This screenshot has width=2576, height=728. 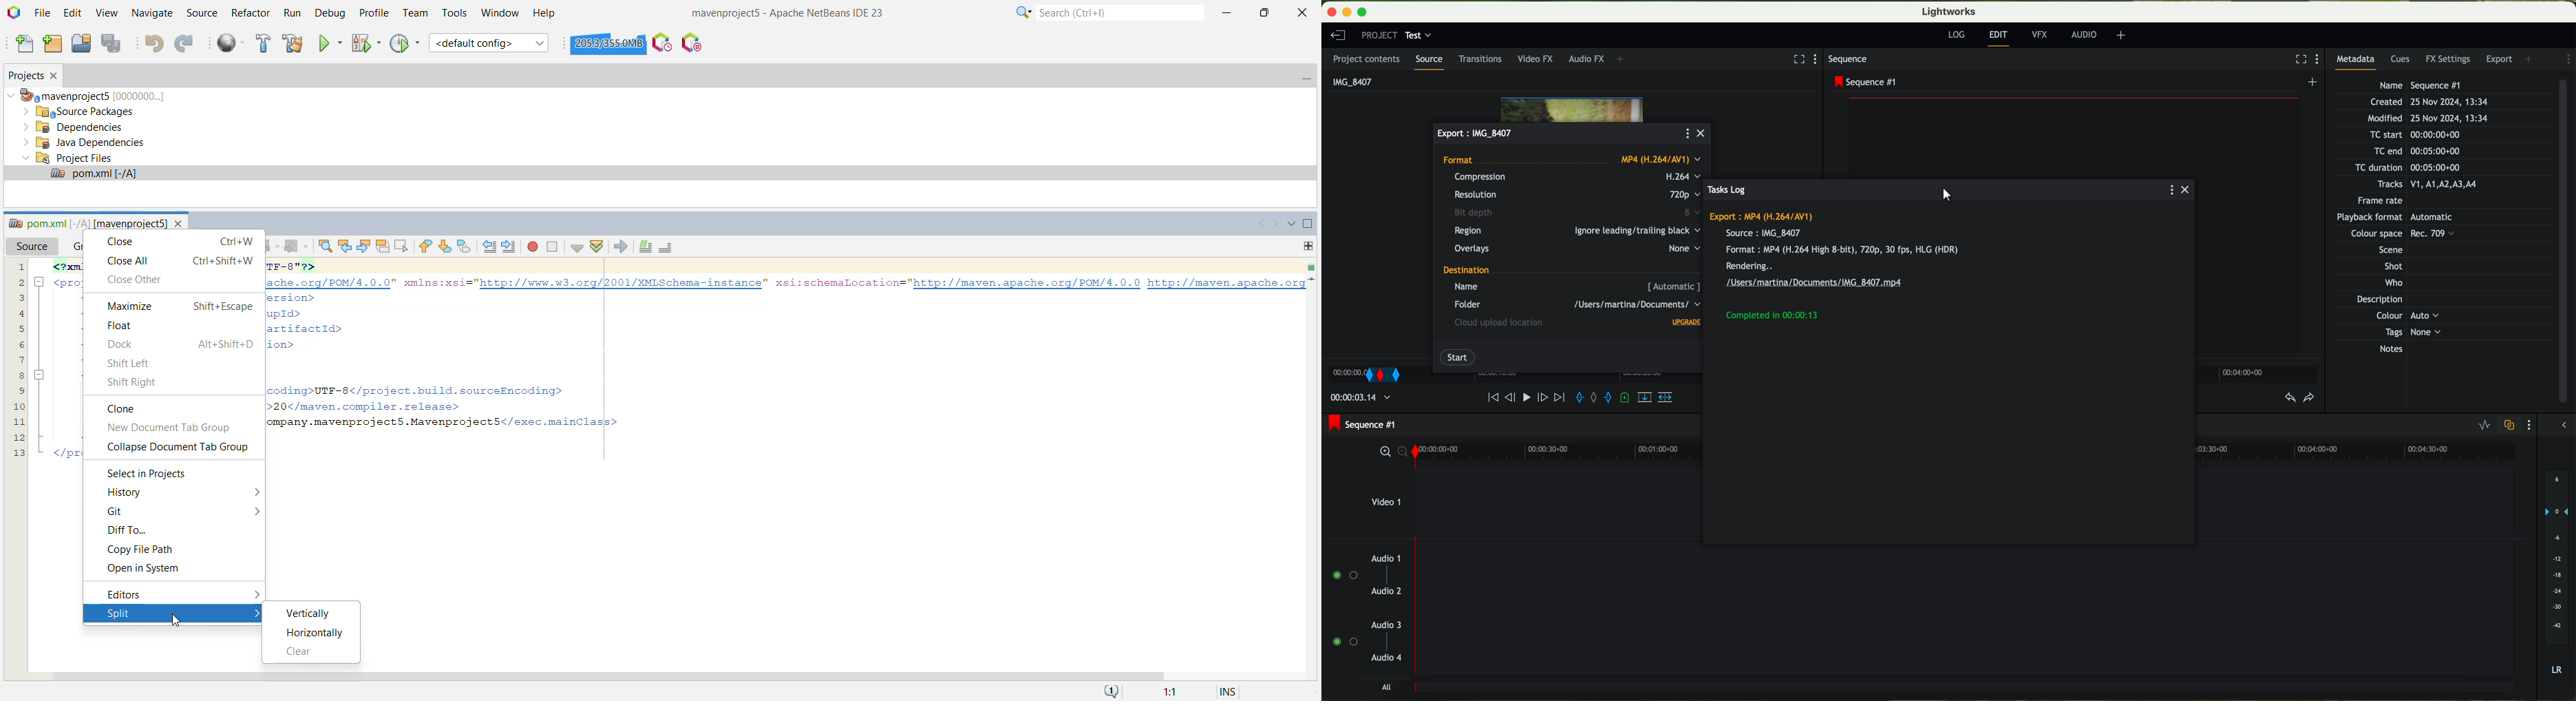 What do you see at coordinates (180, 344) in the screenshot?
I see `Dock` at bounding box center [180, 344].